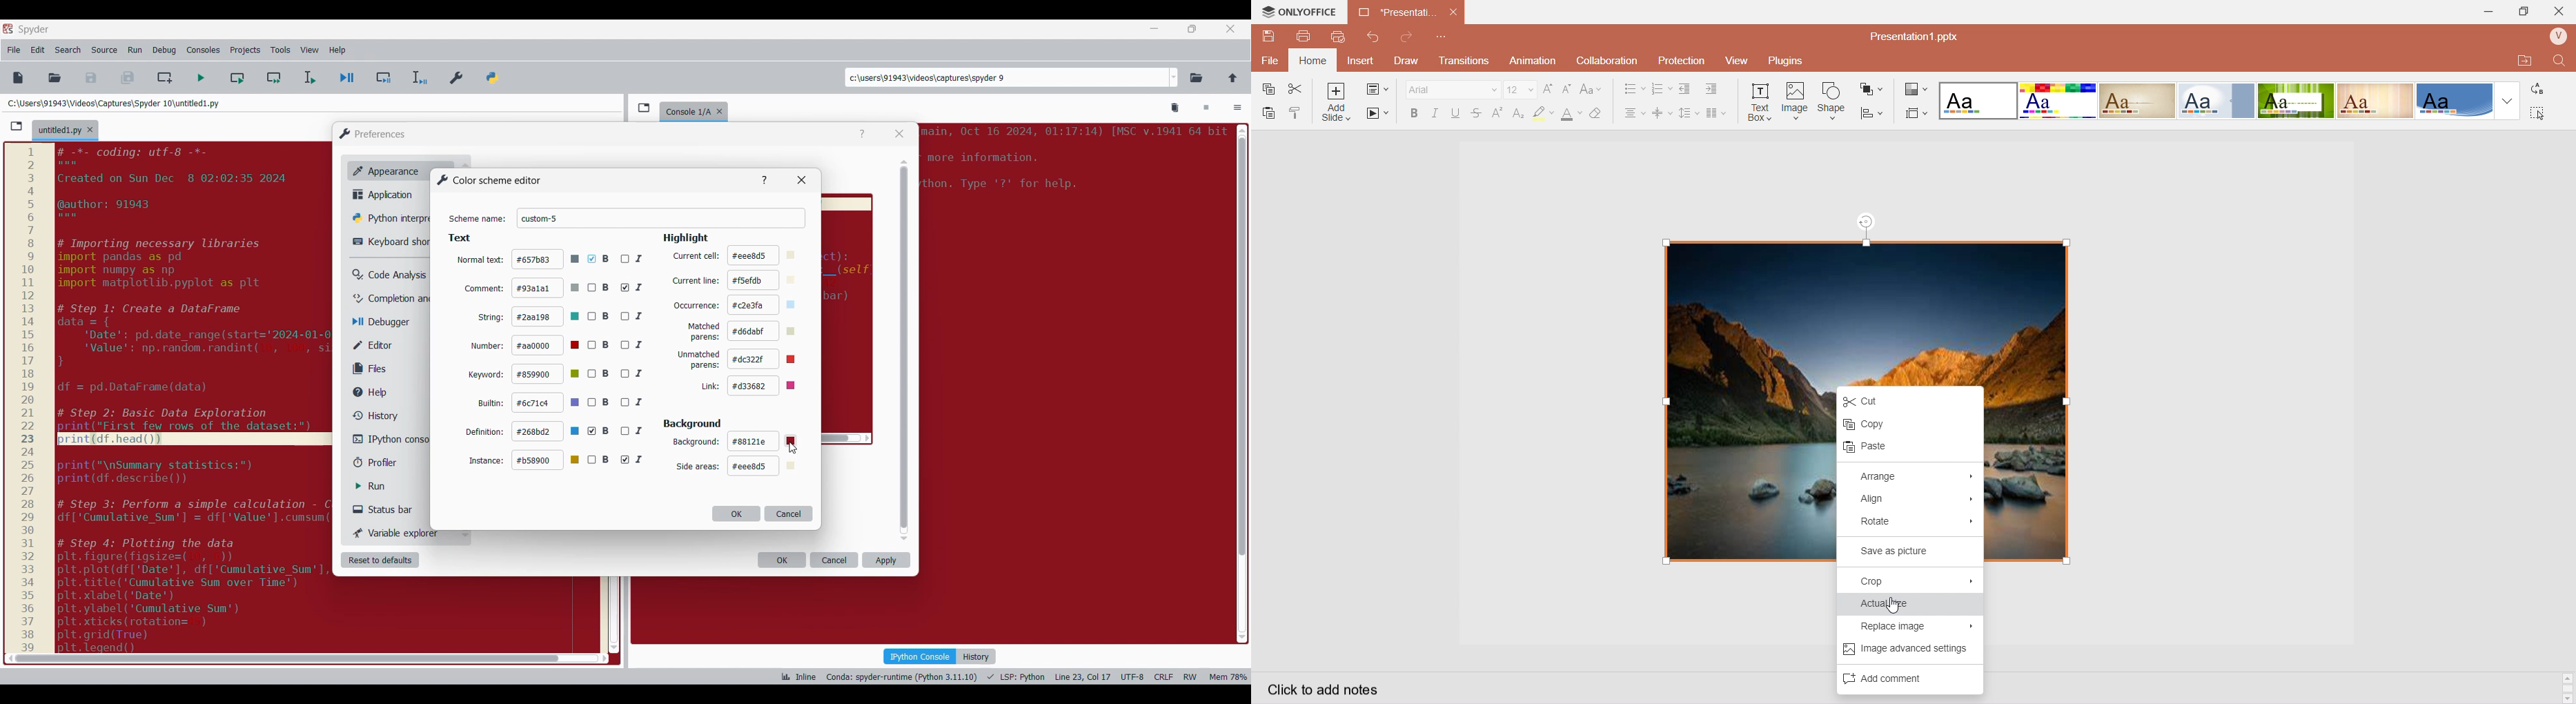  I want to click on current cell, so click(695, 256).